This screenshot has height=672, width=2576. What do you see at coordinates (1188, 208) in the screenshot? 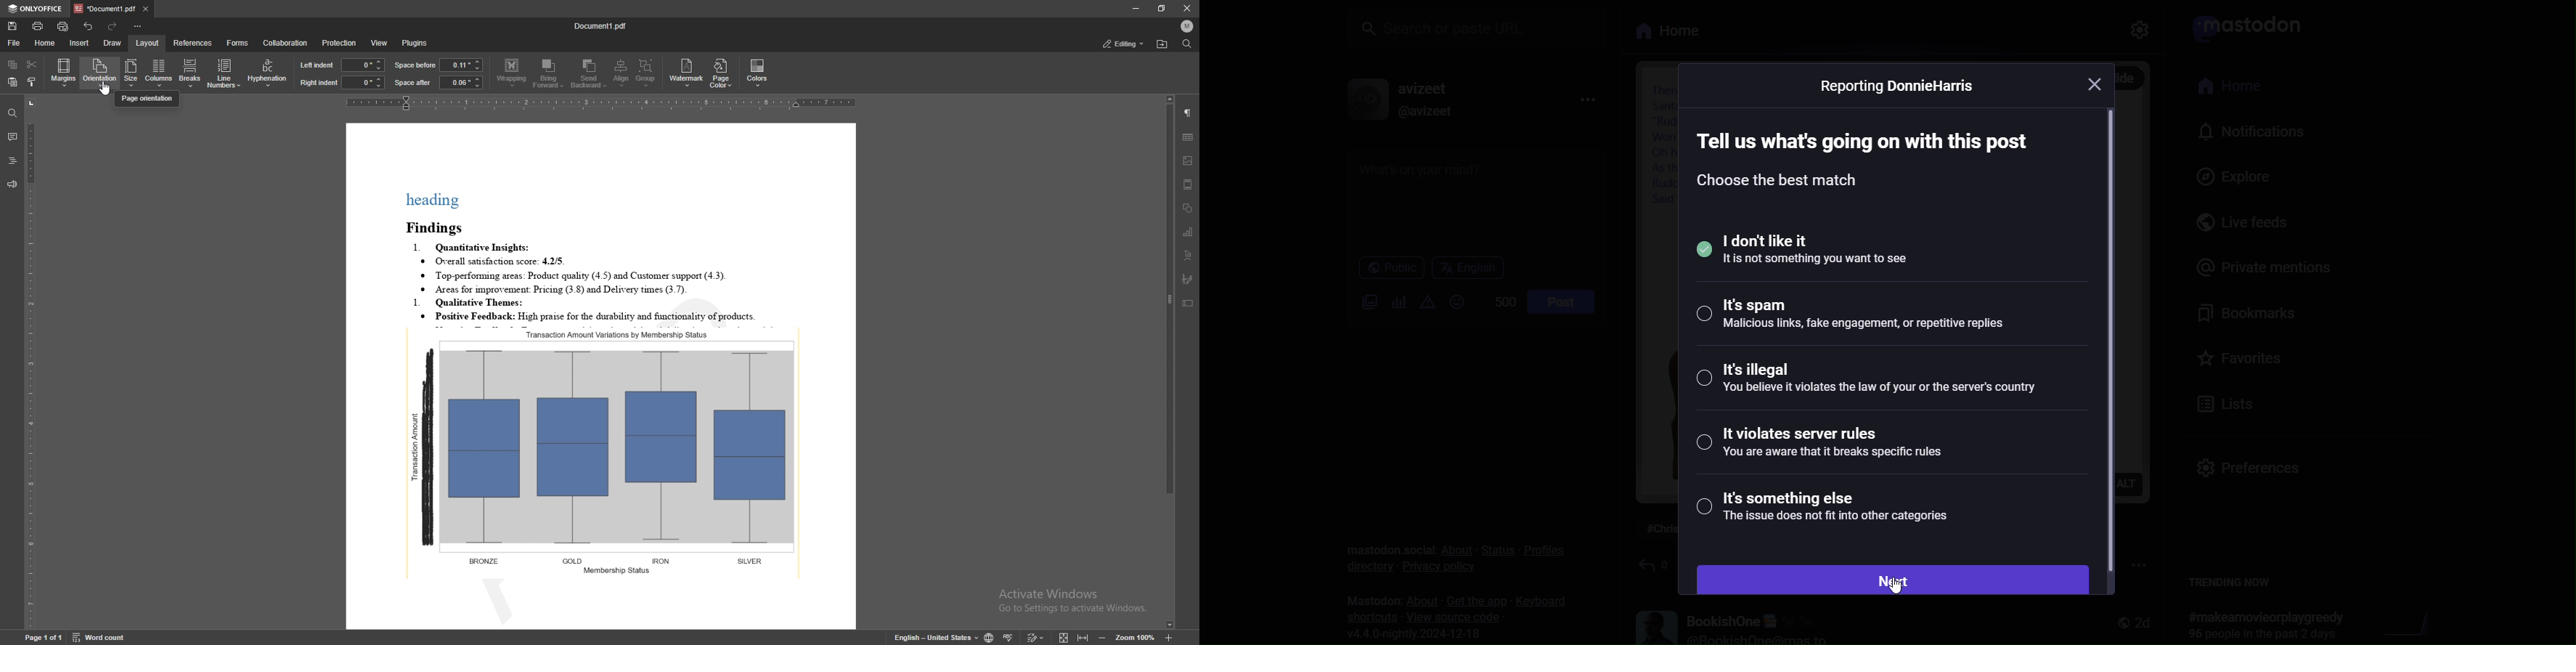
I see `shapes` at bounding box center [1188, 208].